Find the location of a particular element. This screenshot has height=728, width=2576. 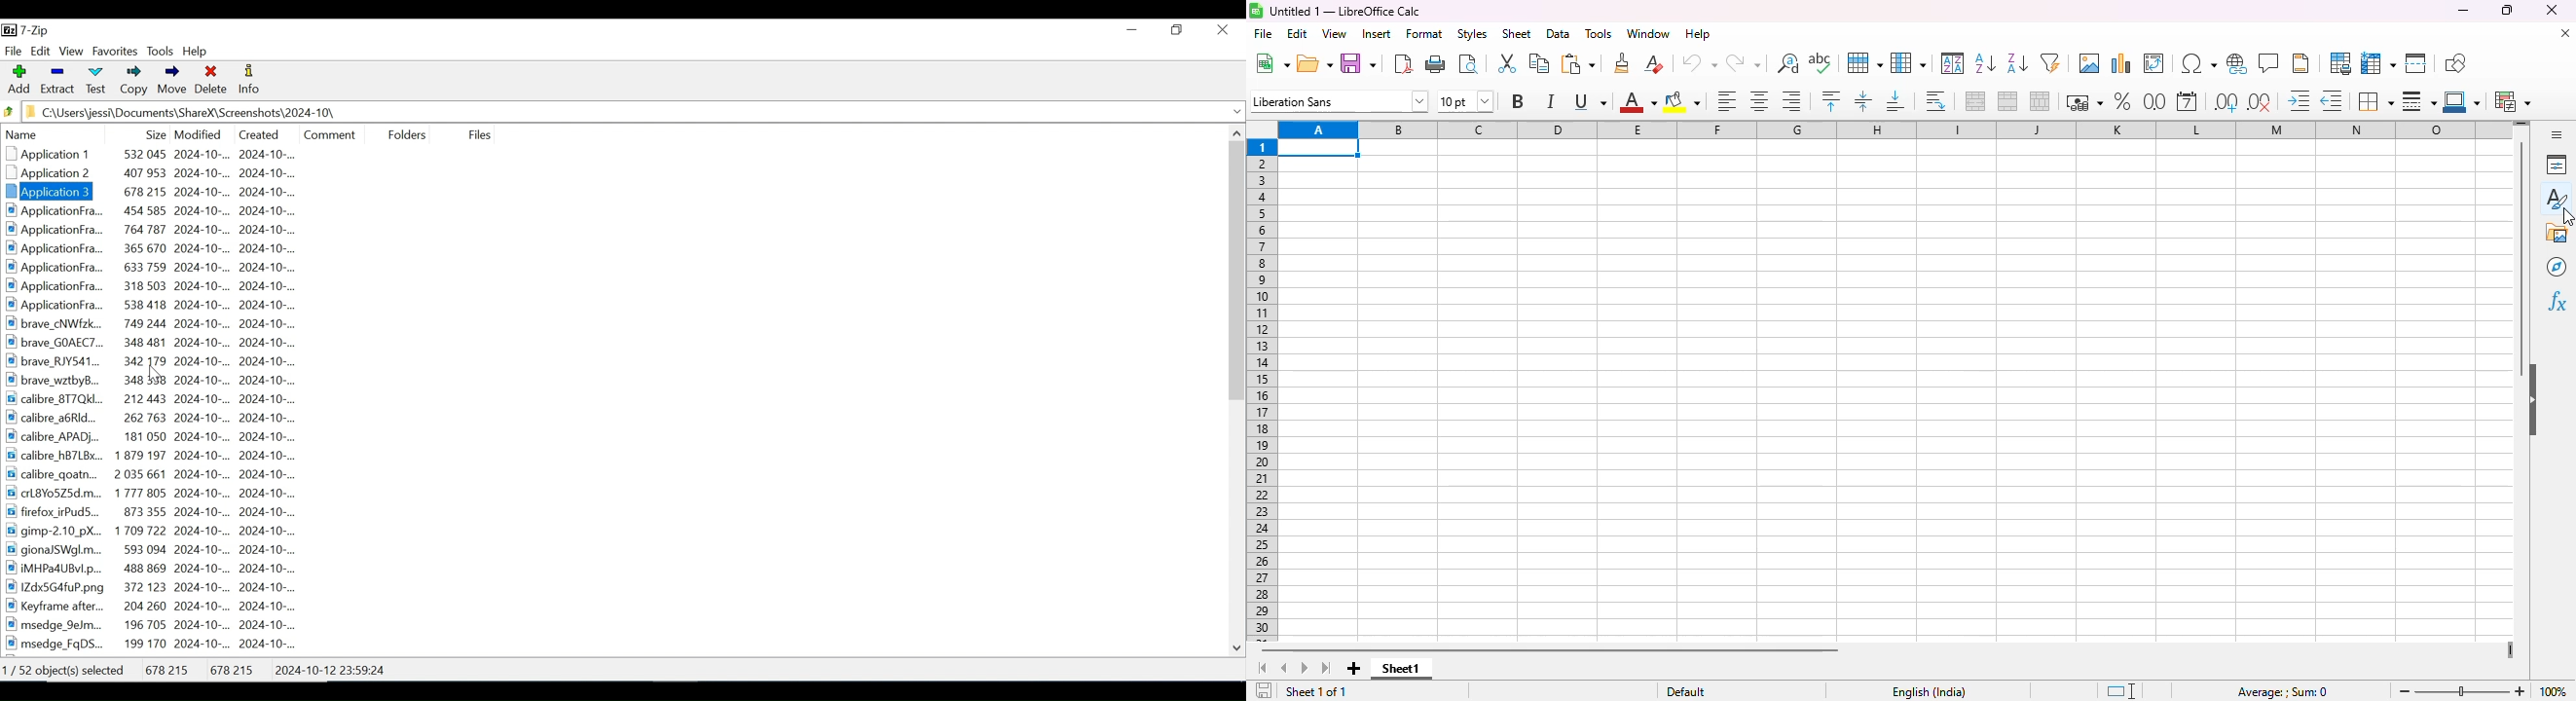

toggle print preview is located at coordinates (1468, 63).